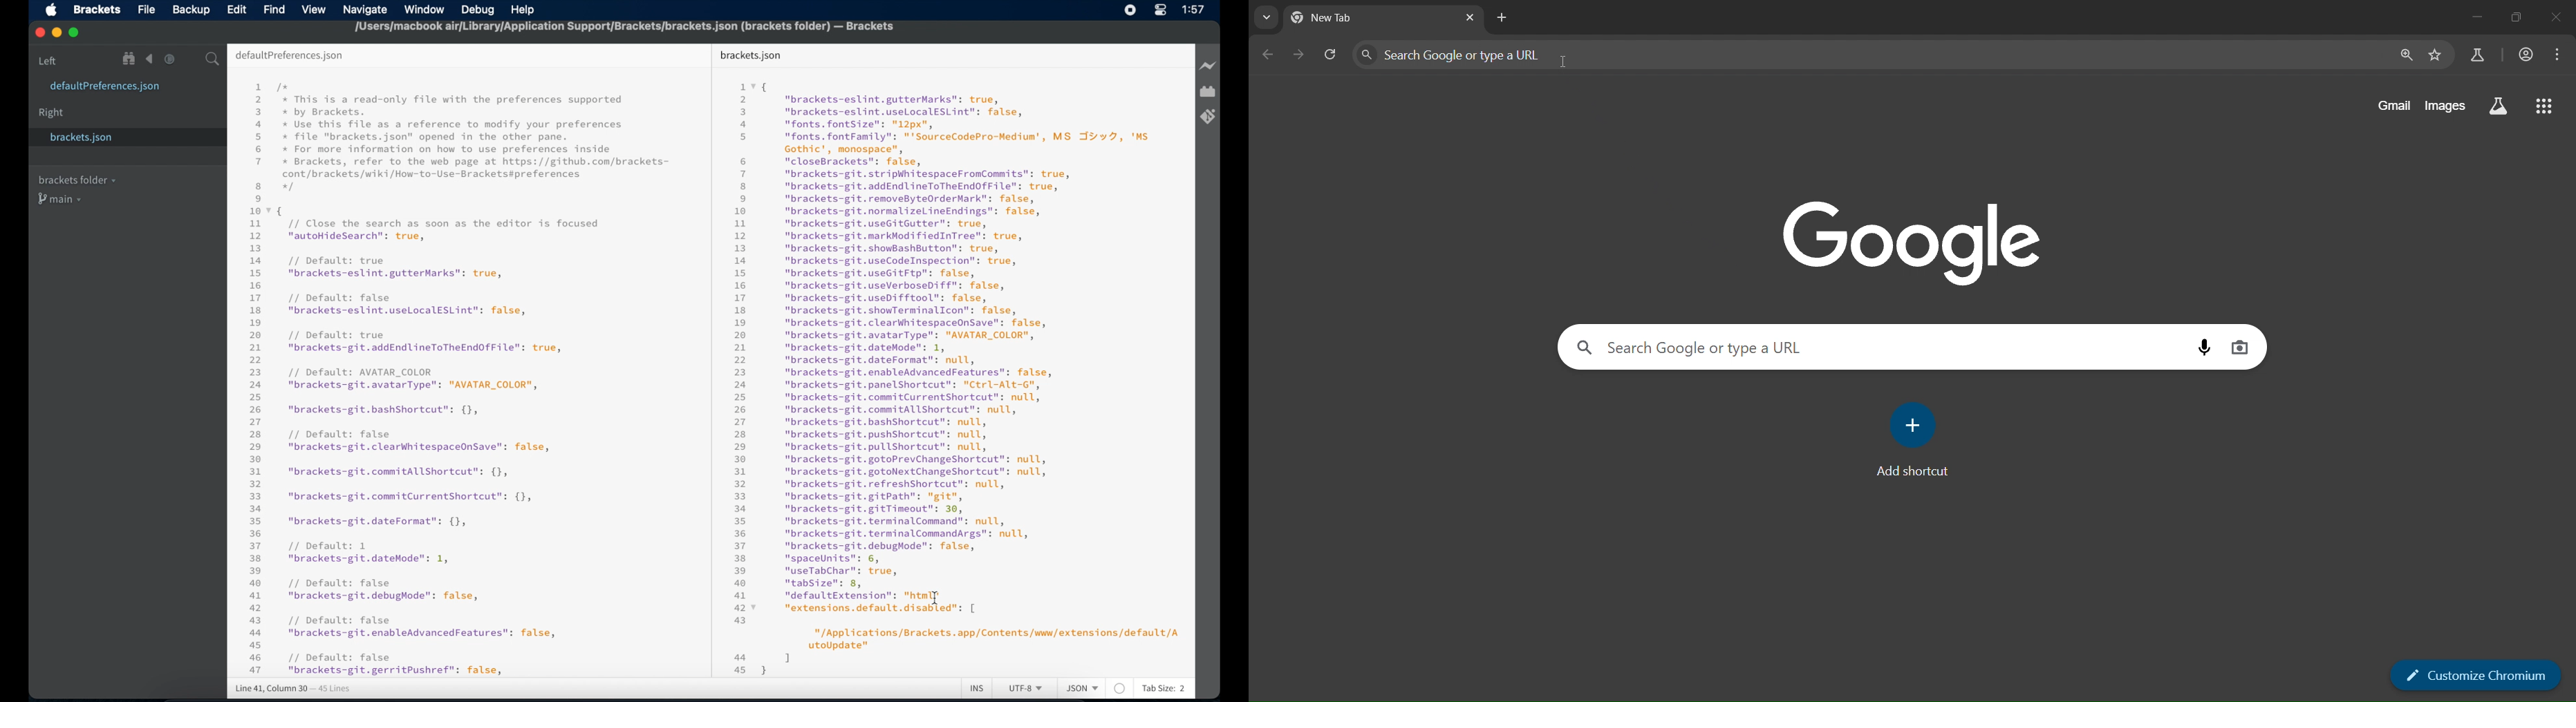  I want to click on brackets, so click(98, 9).